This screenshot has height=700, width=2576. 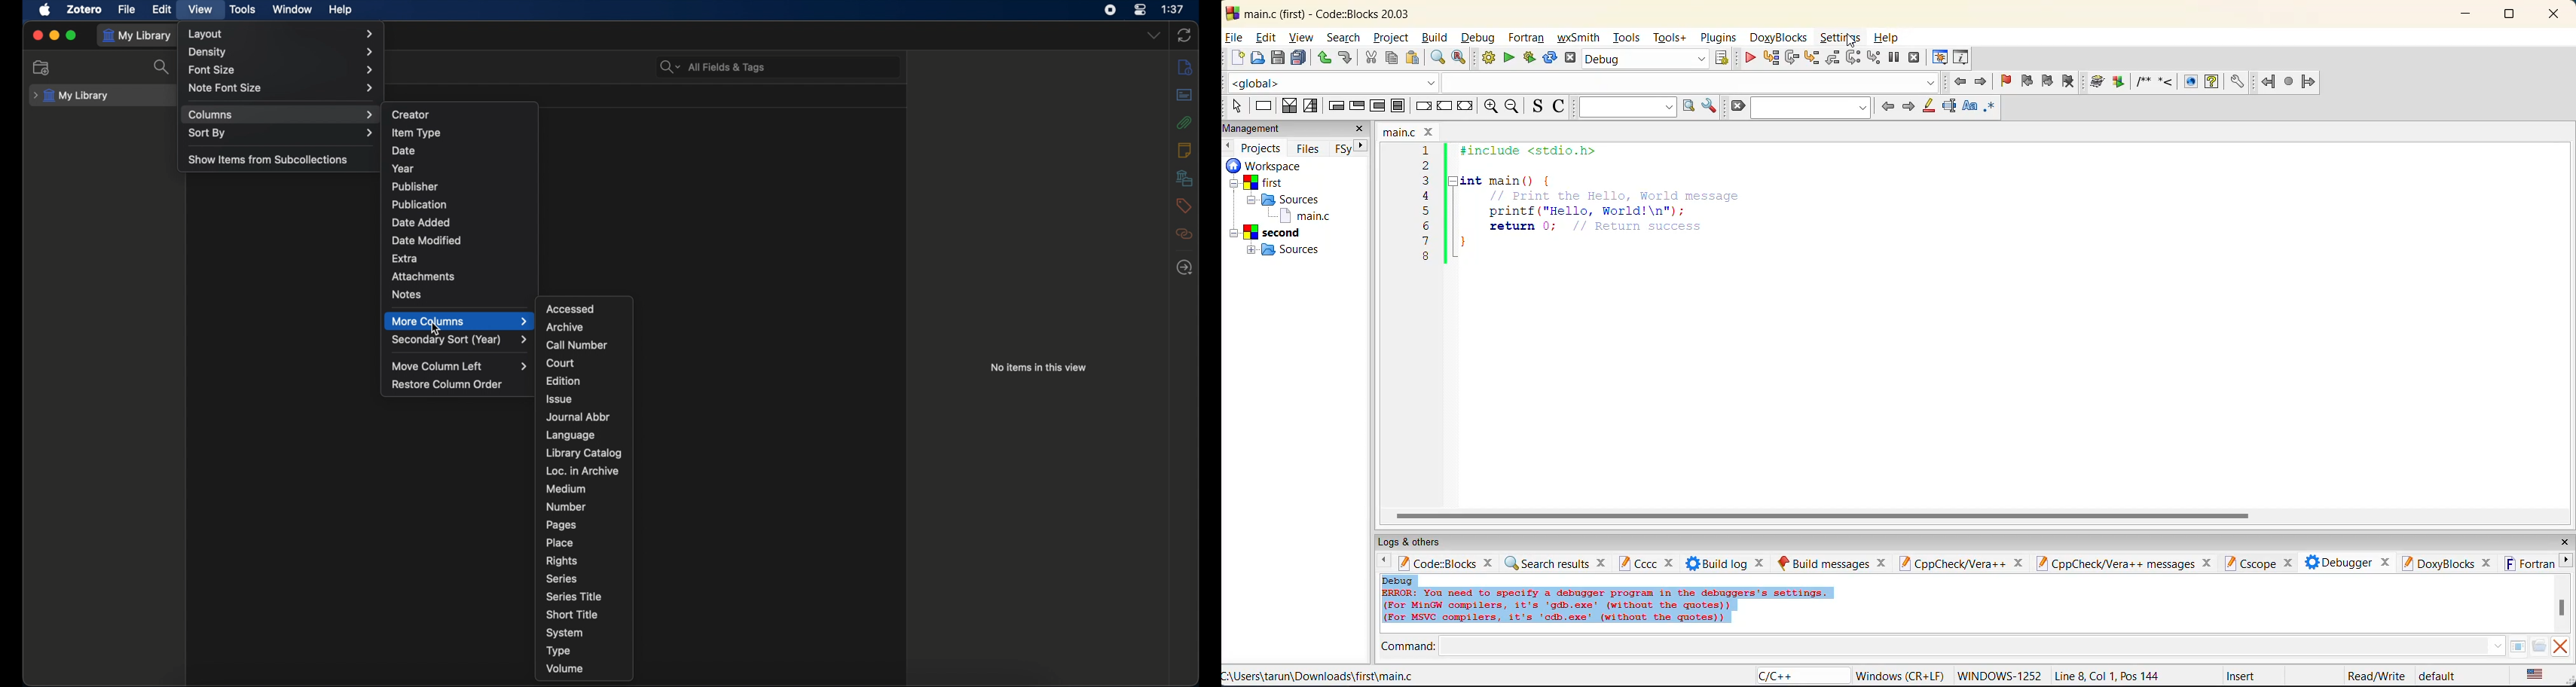 What do you see at coordinates (1383, 560) in the screenshot?
I see `back` at bounding box center [1383, 560].